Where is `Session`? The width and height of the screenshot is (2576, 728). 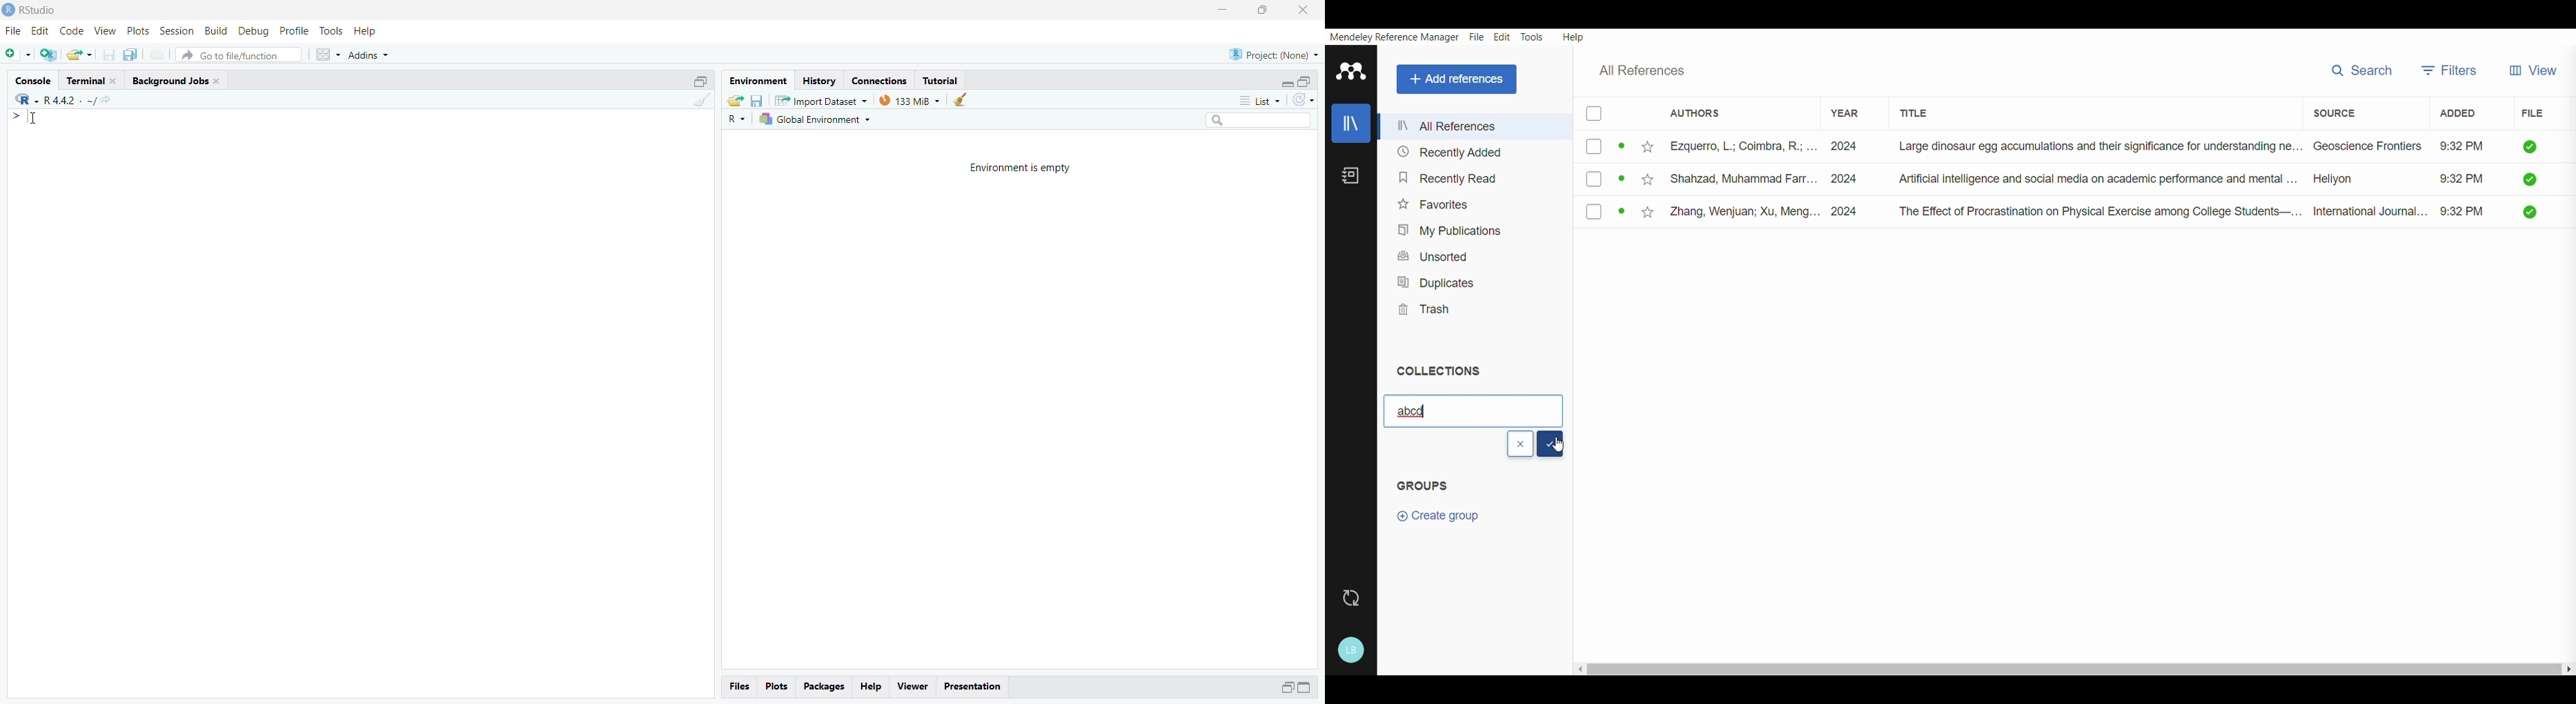 Session is located at coordinates (177, 30).